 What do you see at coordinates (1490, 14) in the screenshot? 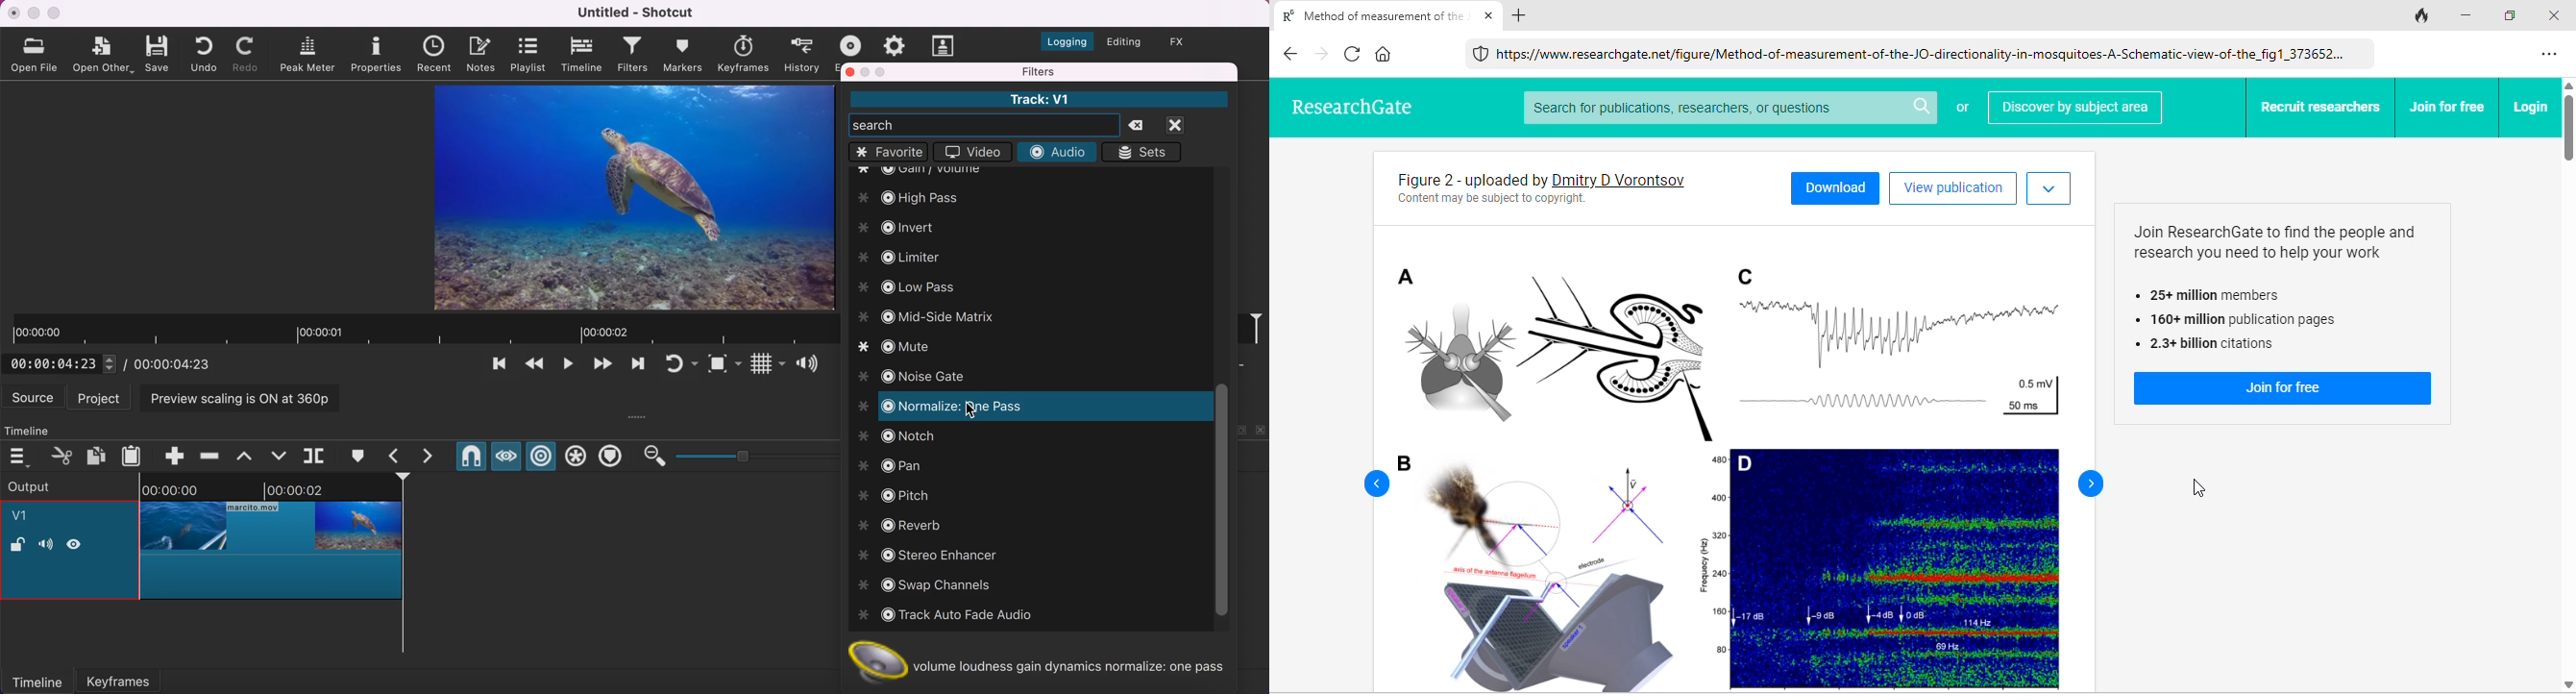
I see `close current tab` at bounding box center [1490, 14].